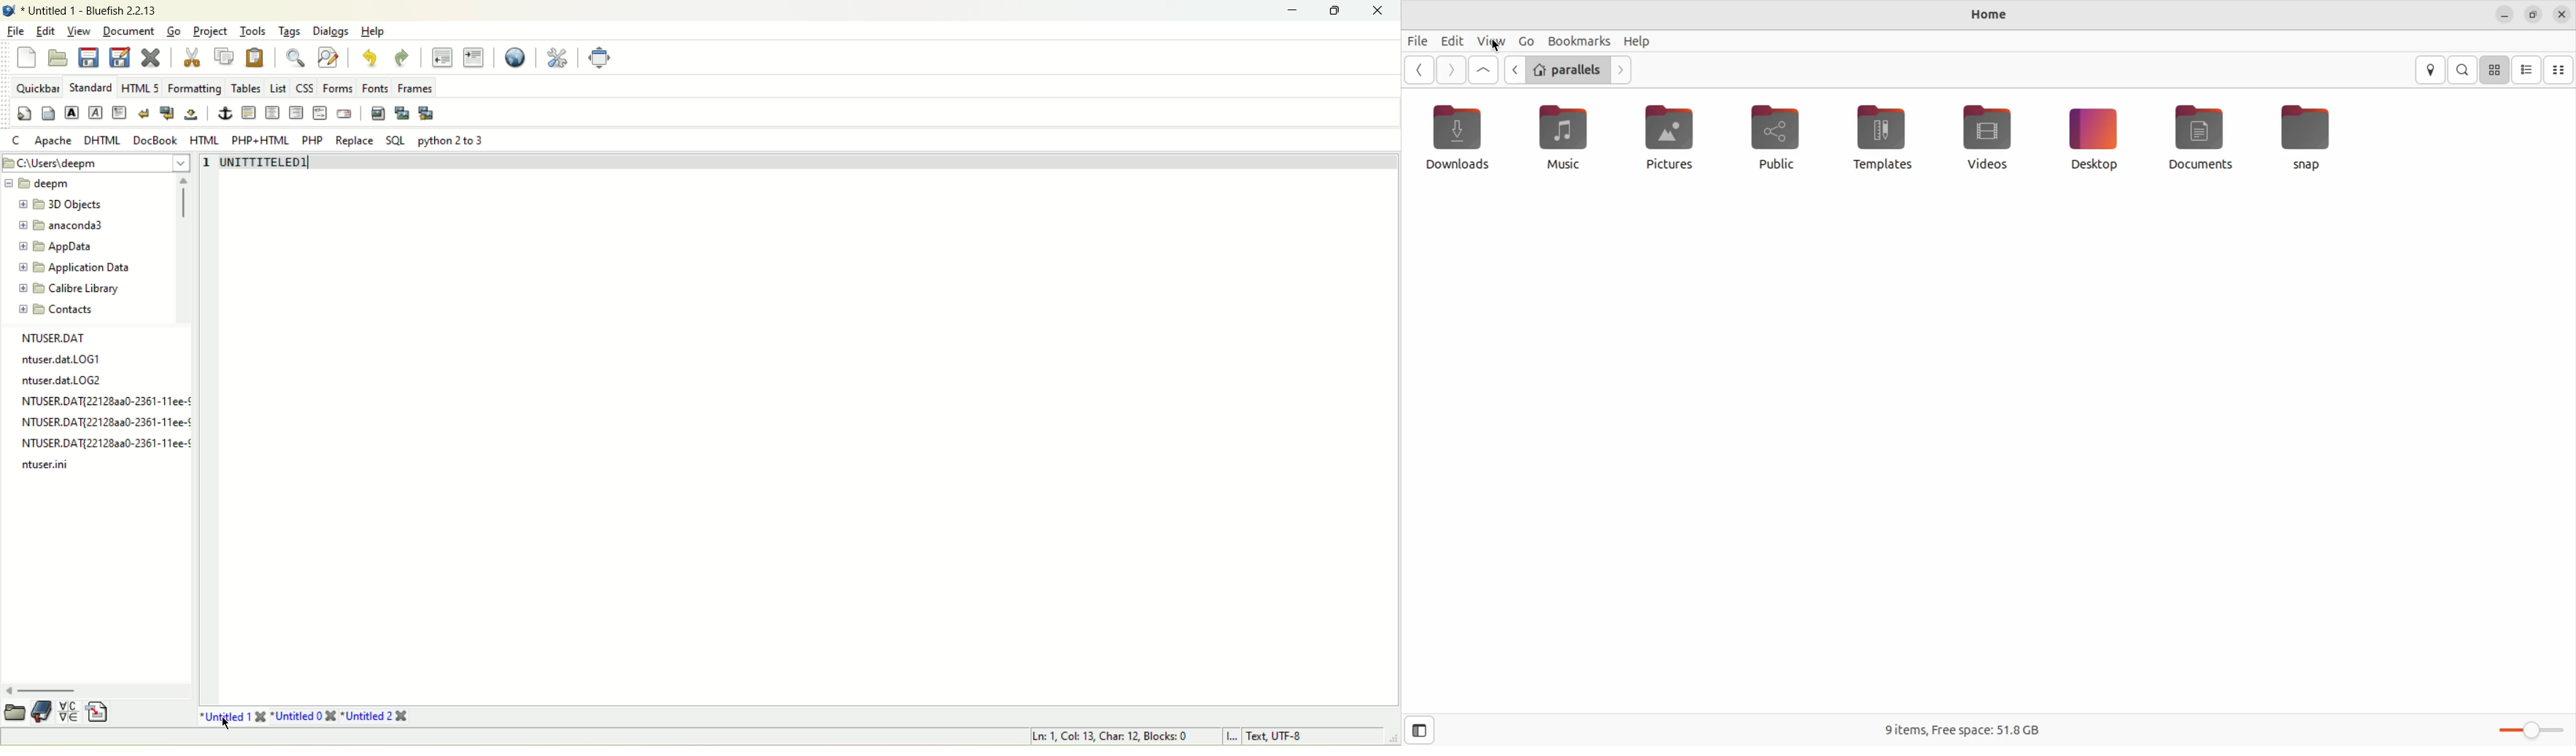 Image resolution: width=2576 pixels, height=756 pixels. Describe the element at coordinates (117, 112) in the screenshot. I see `paragraph ` at that location.